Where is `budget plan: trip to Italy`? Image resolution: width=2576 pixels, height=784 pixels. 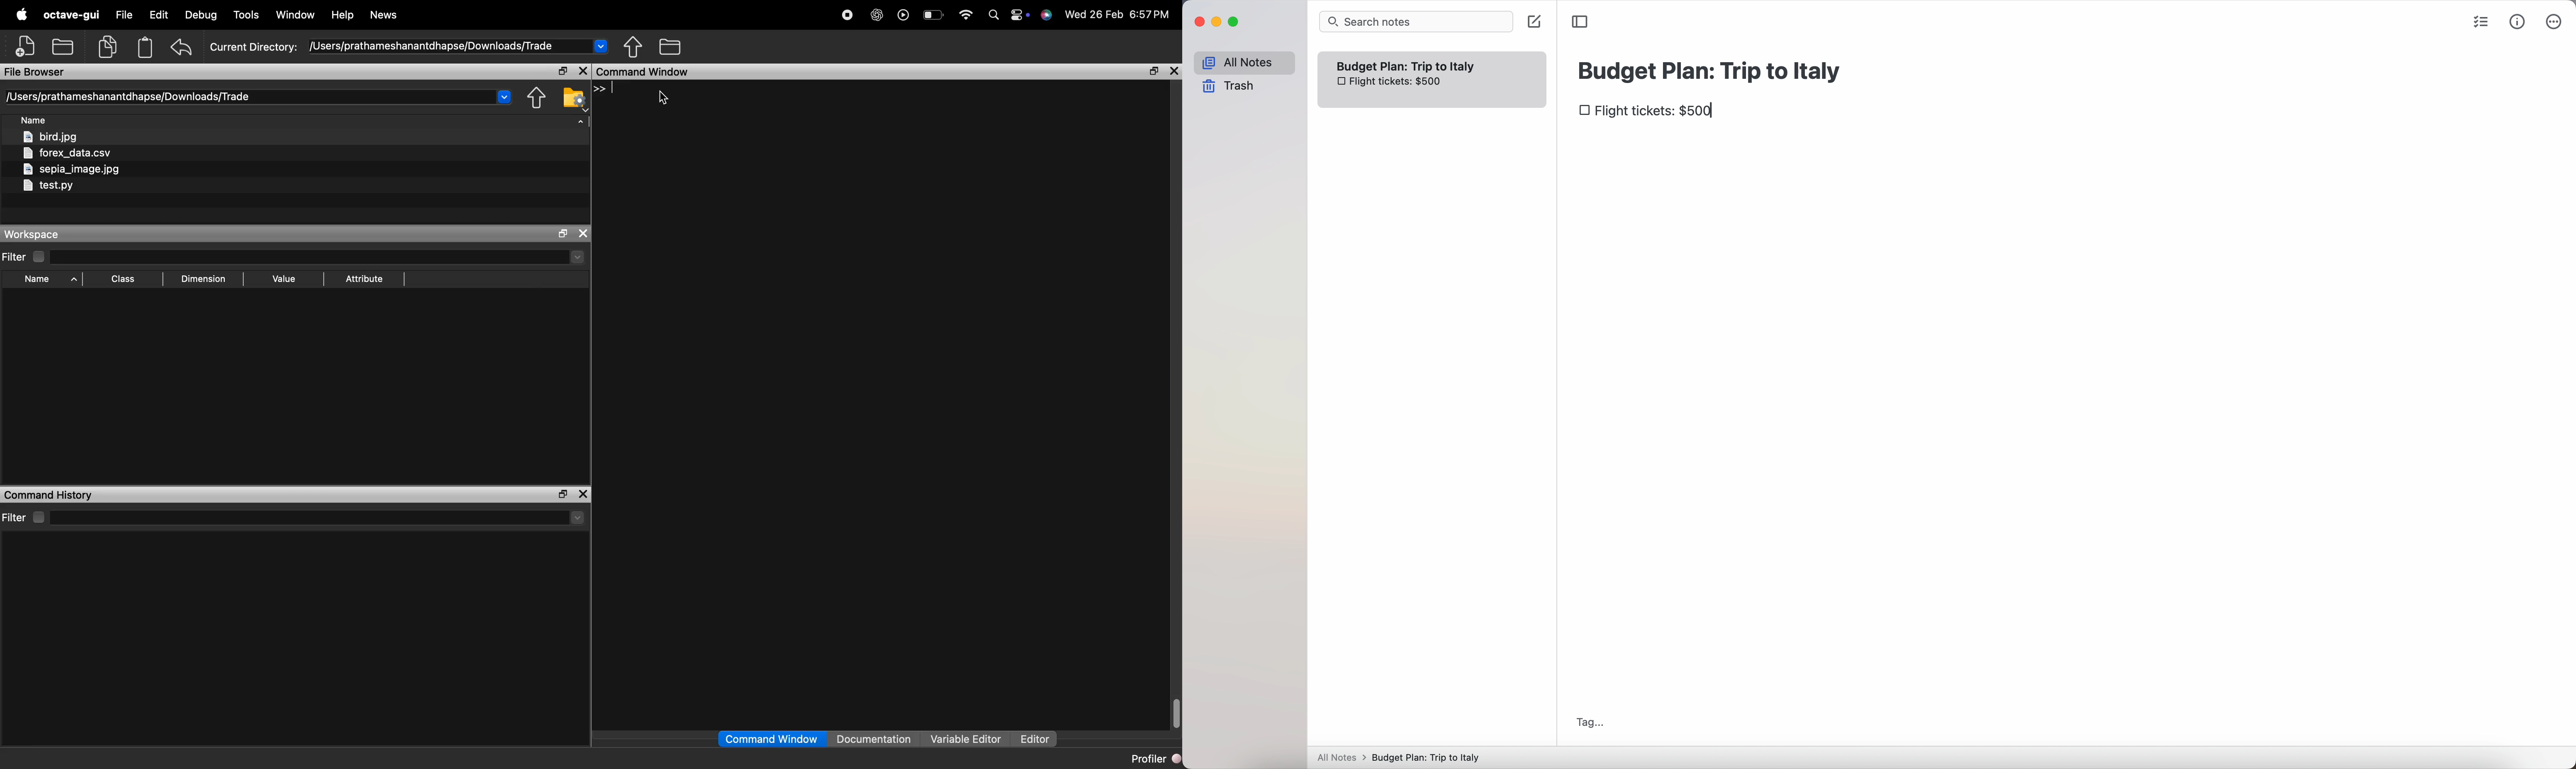
budget plan: trip to Italy is located at coordinates (1712, 69).